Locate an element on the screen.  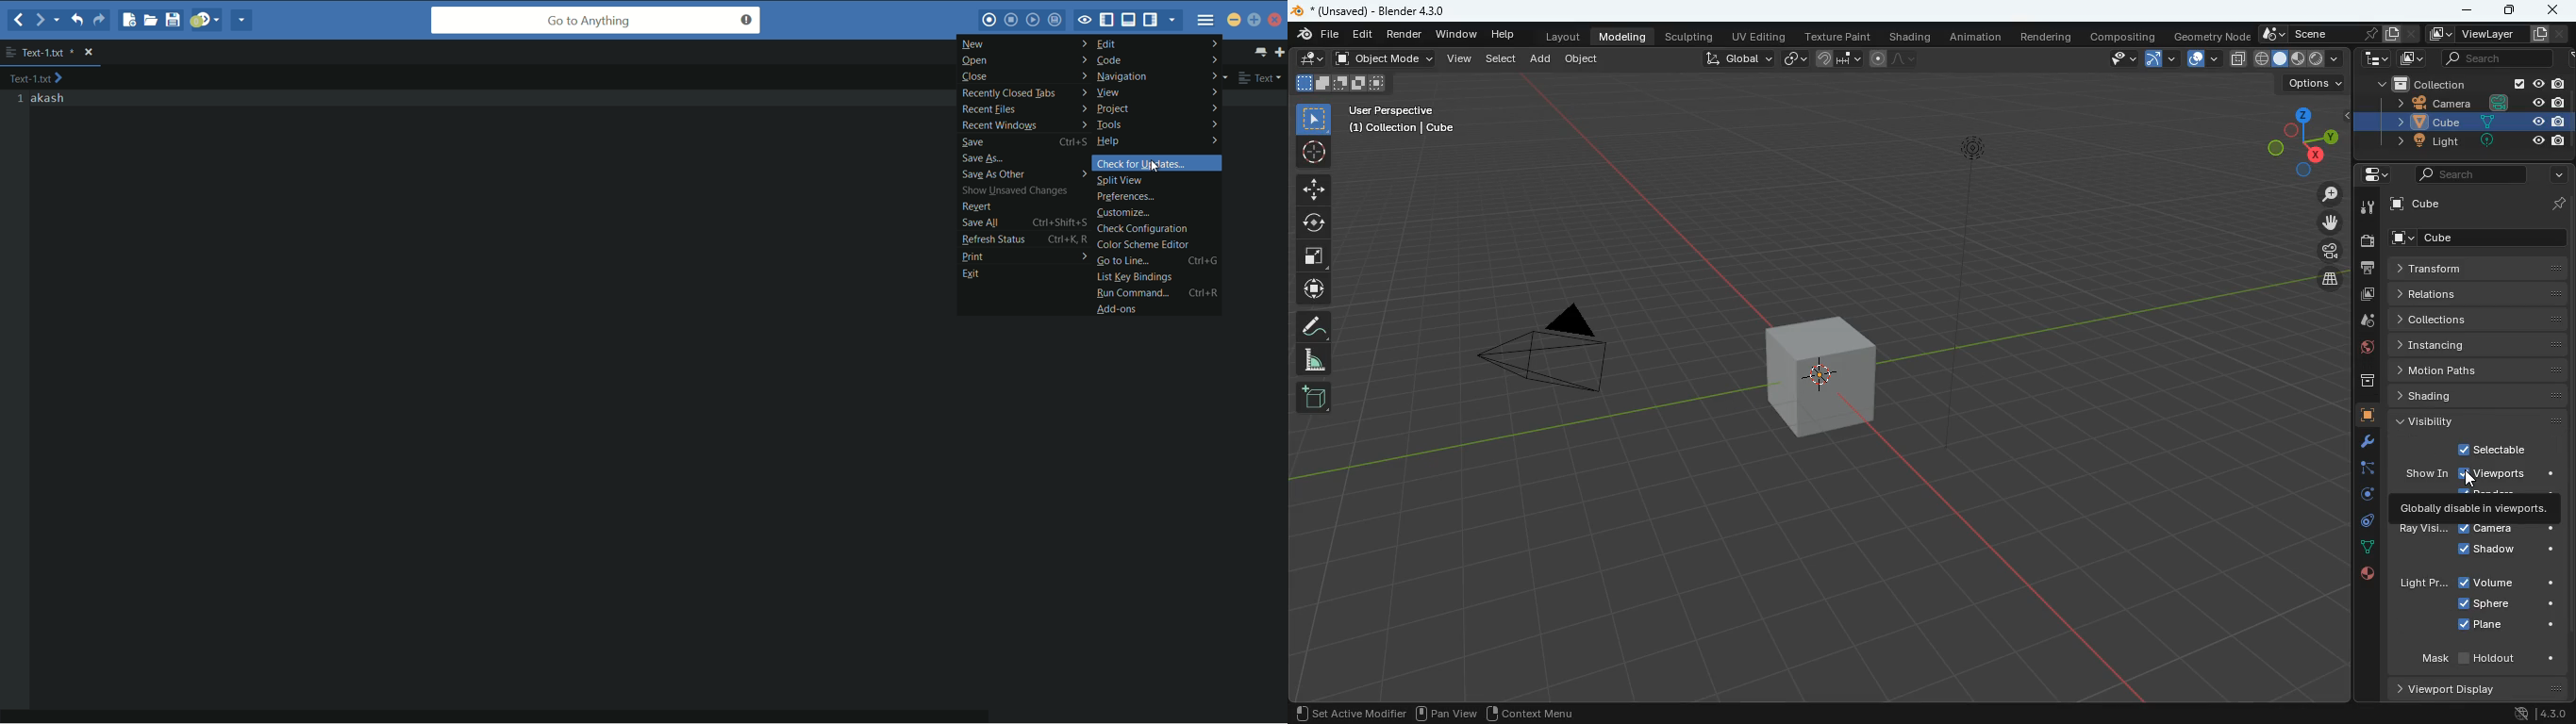
Viewport Display is located at coordinates (2443, 689).